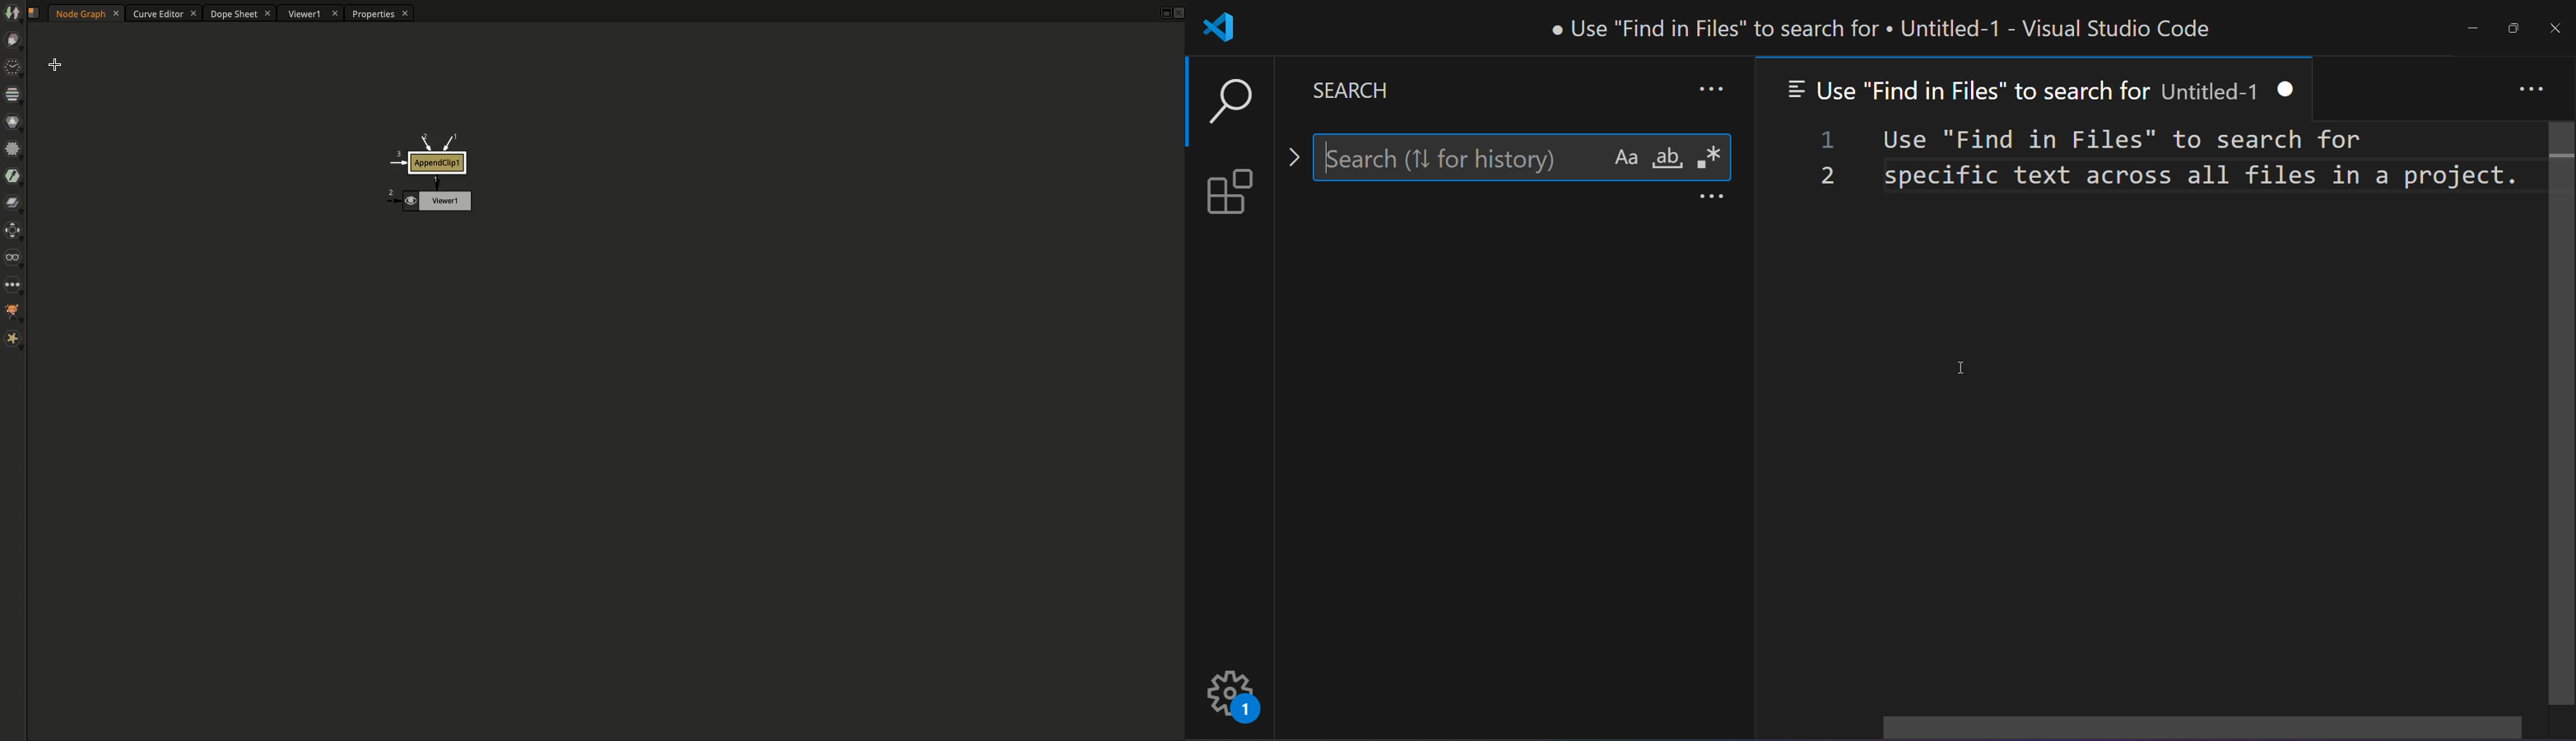  Describe the element at coordinates (425, 201) in the screenshot. I see `Viewer node` at that location.